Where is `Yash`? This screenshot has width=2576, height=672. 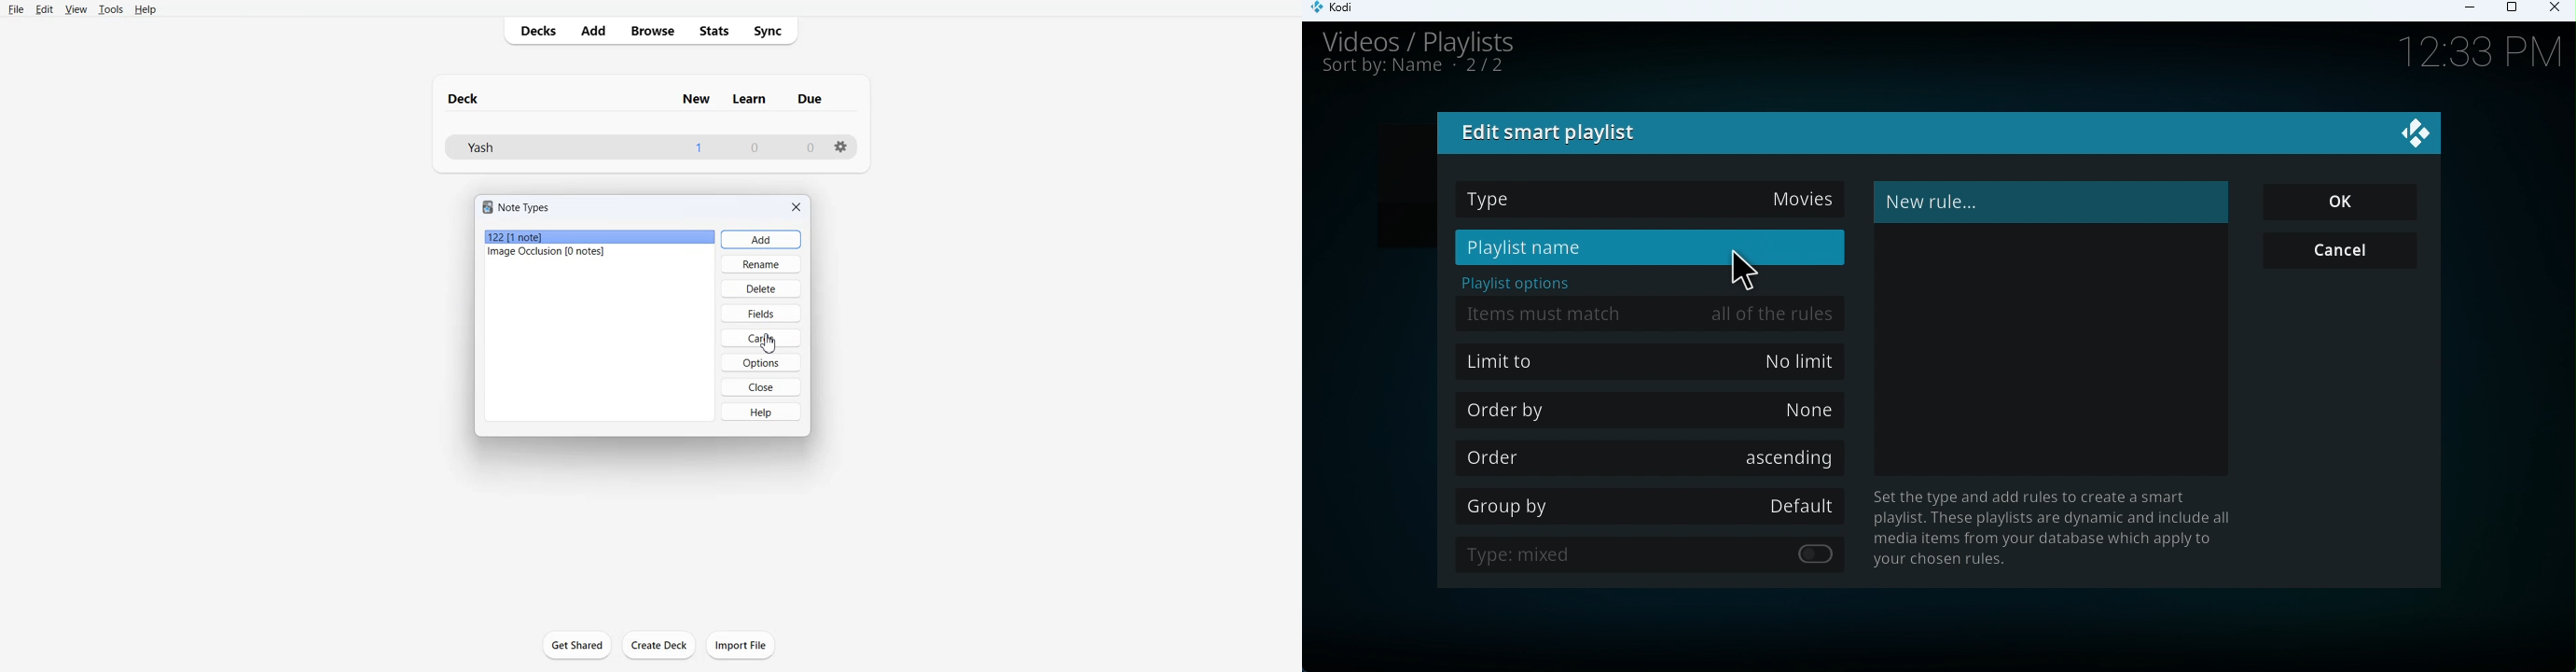
Yash is located at coordinates (481, 147).